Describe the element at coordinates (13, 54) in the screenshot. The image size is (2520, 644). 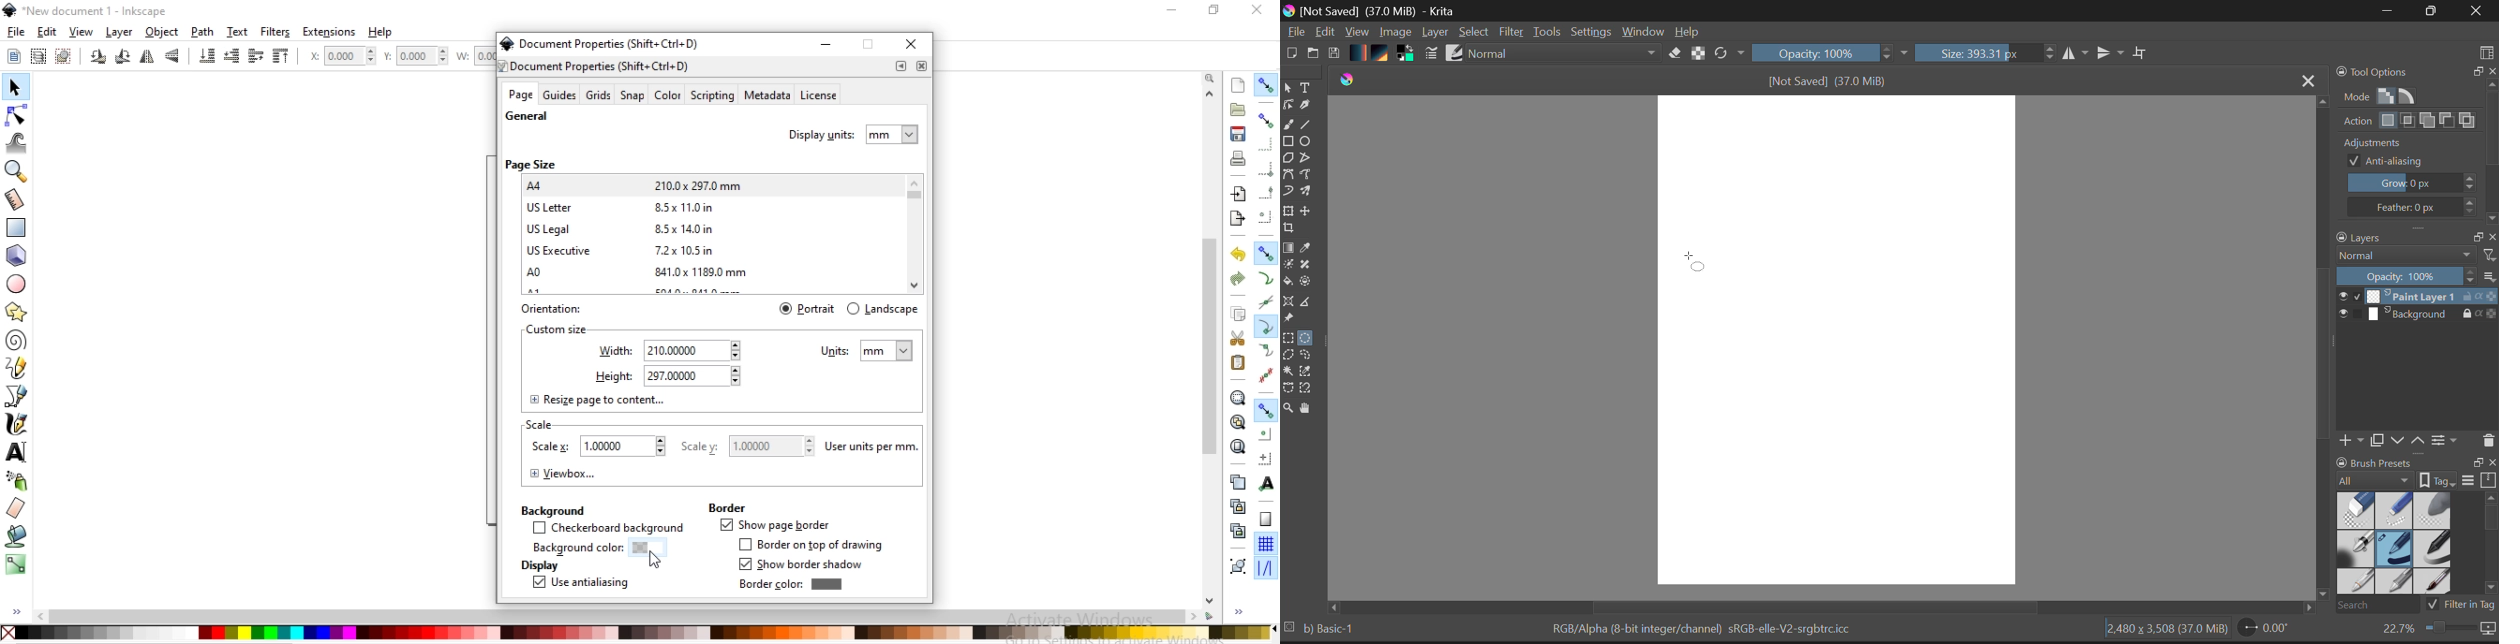
I see `select all objects or nodes` at that location.